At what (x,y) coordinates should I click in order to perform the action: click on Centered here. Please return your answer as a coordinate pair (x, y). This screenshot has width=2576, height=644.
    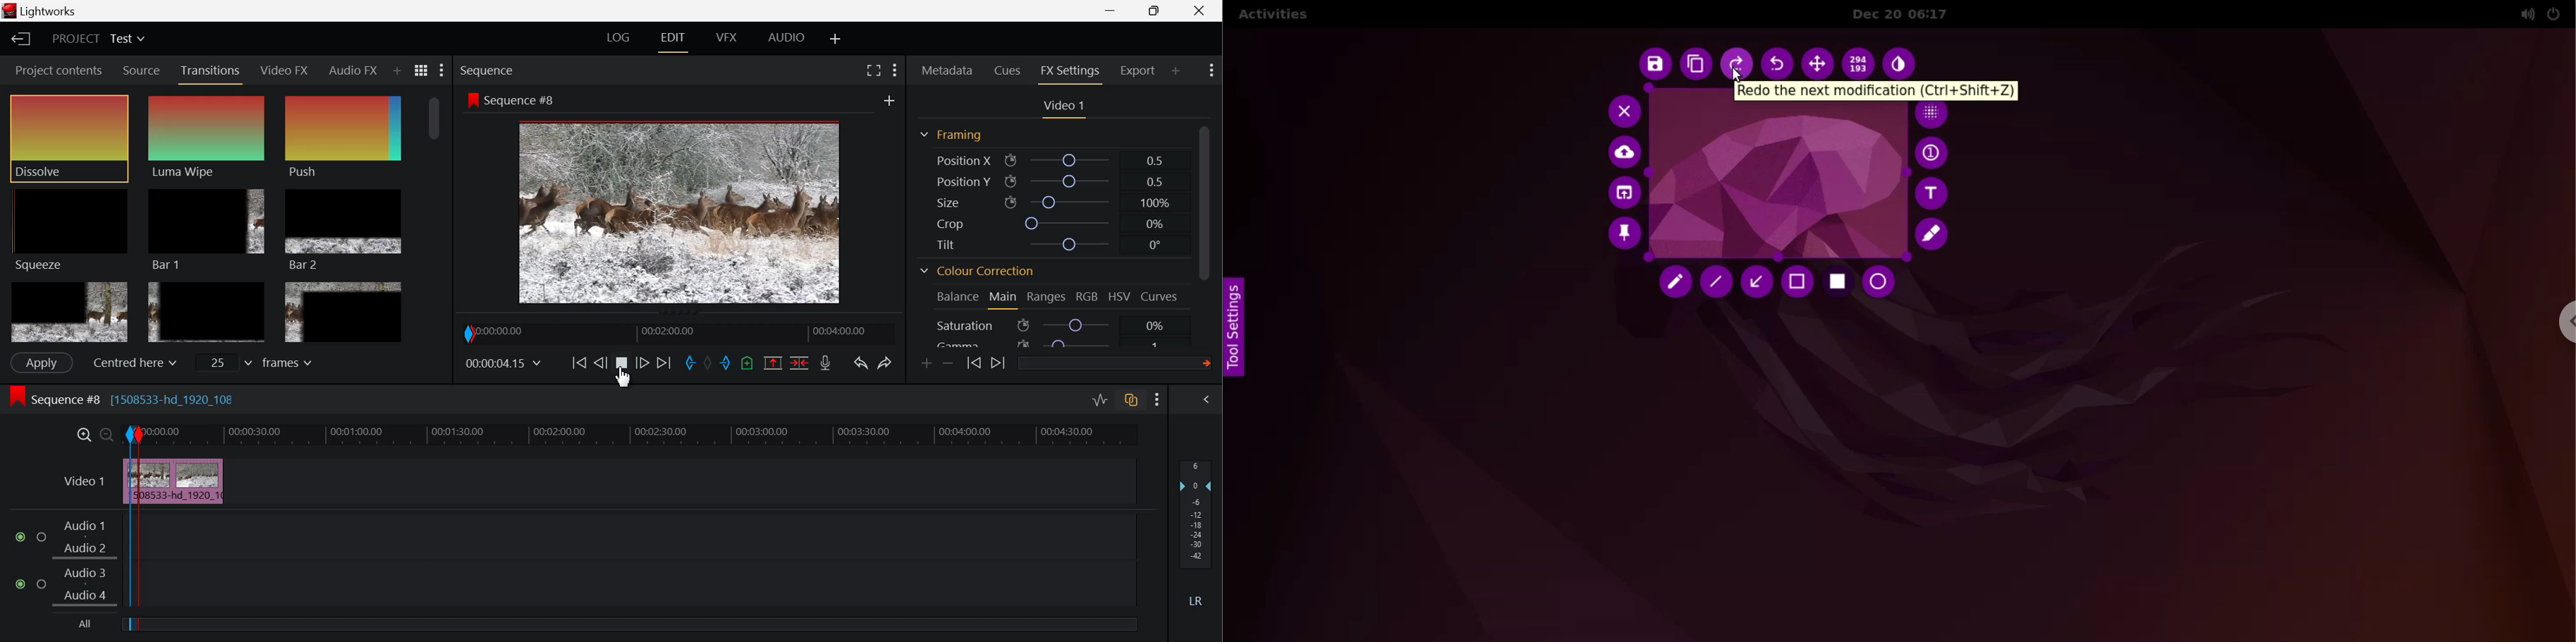
    Looking at the image, I should click on (131, 363).